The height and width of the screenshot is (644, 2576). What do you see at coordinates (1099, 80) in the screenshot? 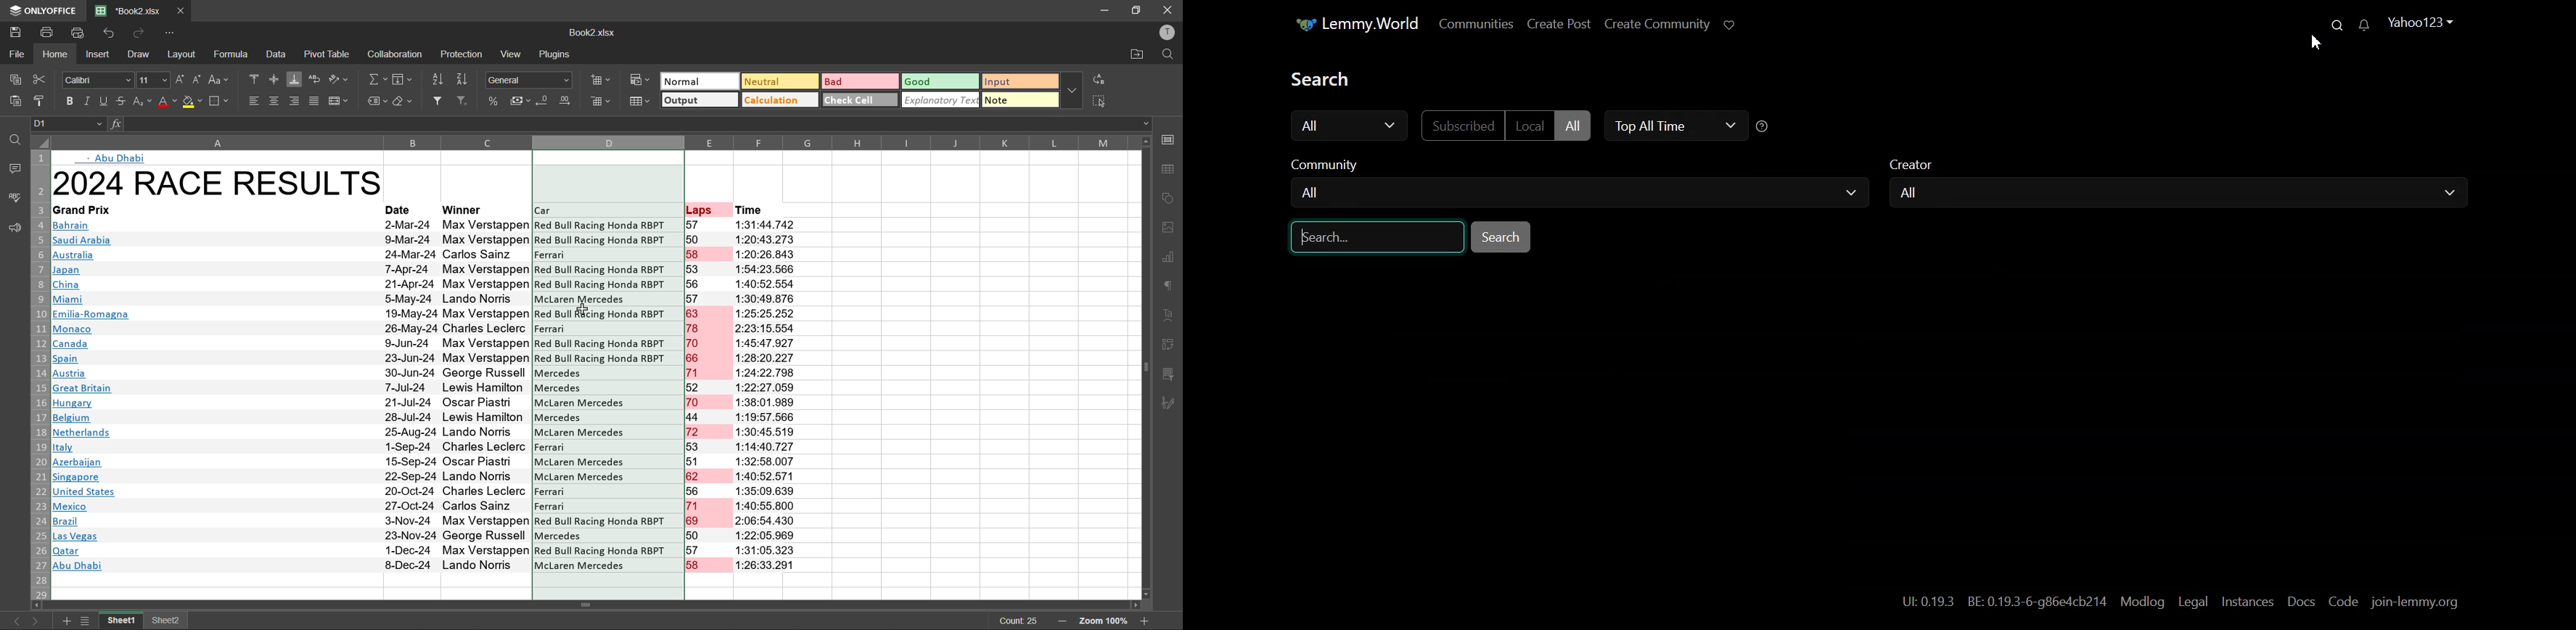
I see `replace` at bounding box center [1099, 80].